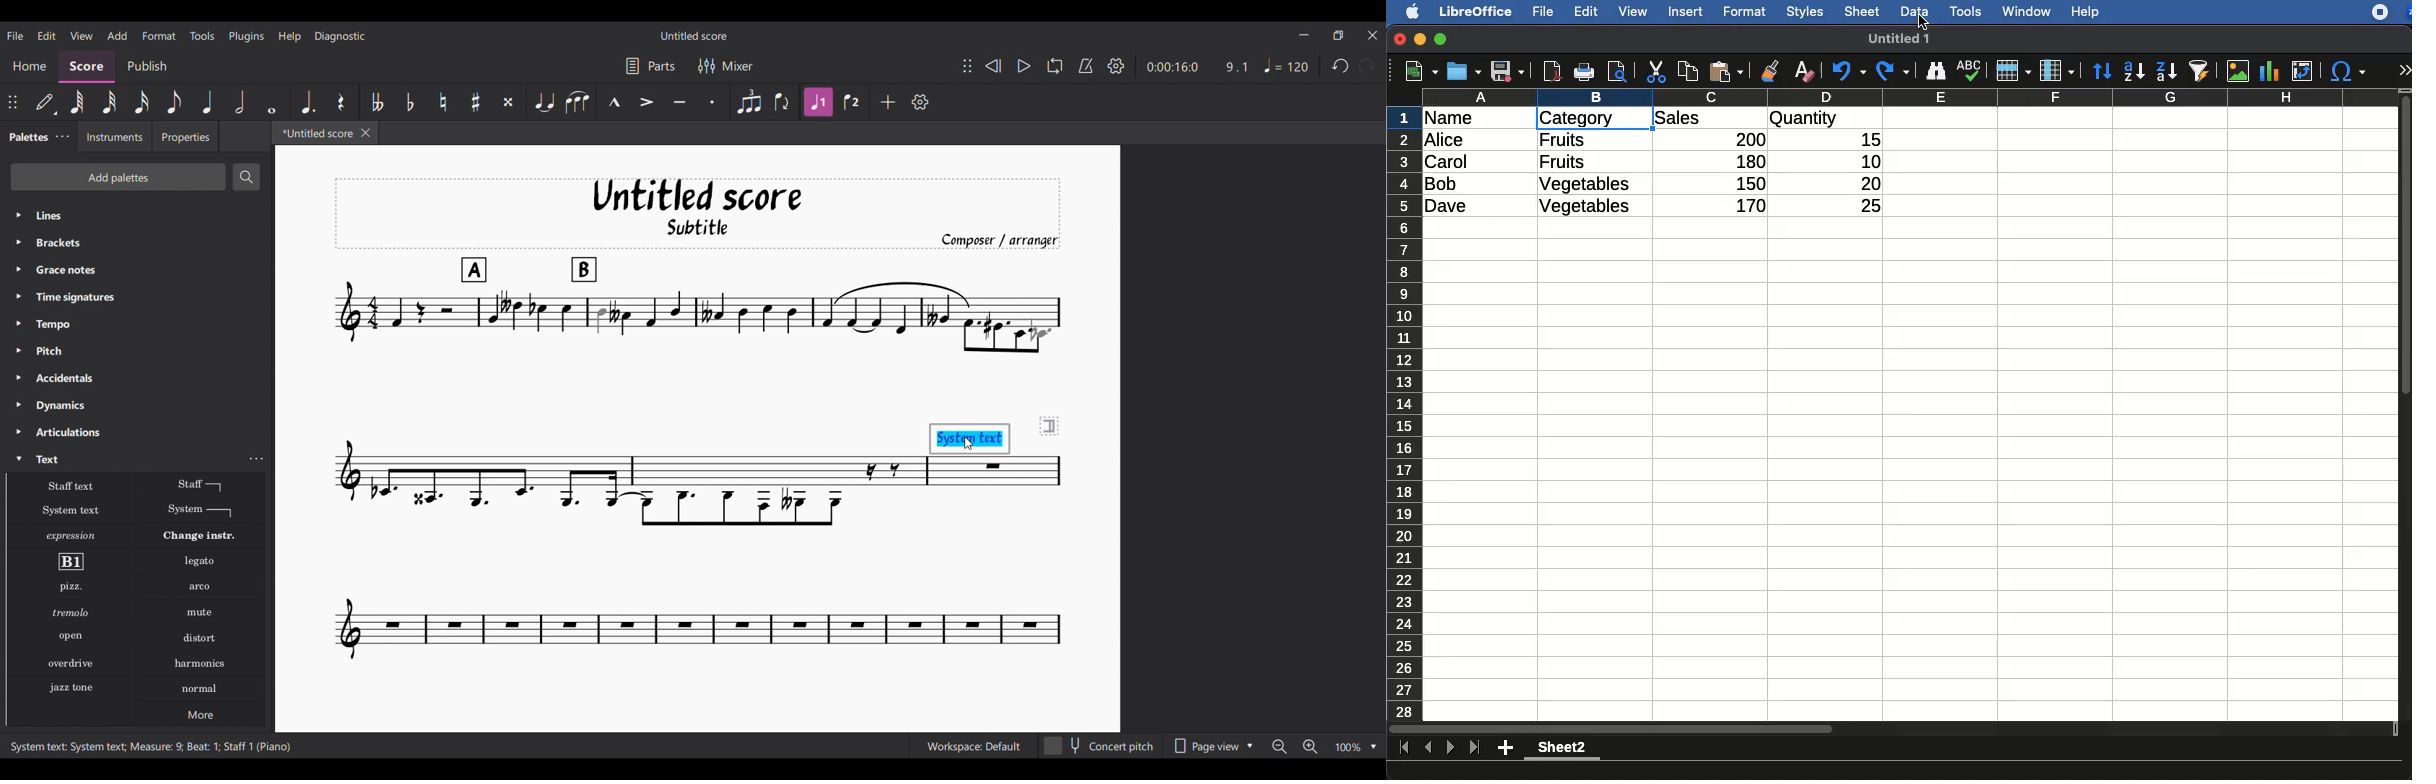  What do you see at coordinates (1770, 72) in the screenshot?
I see `clone formatting` at bounding box center [1770, 72].